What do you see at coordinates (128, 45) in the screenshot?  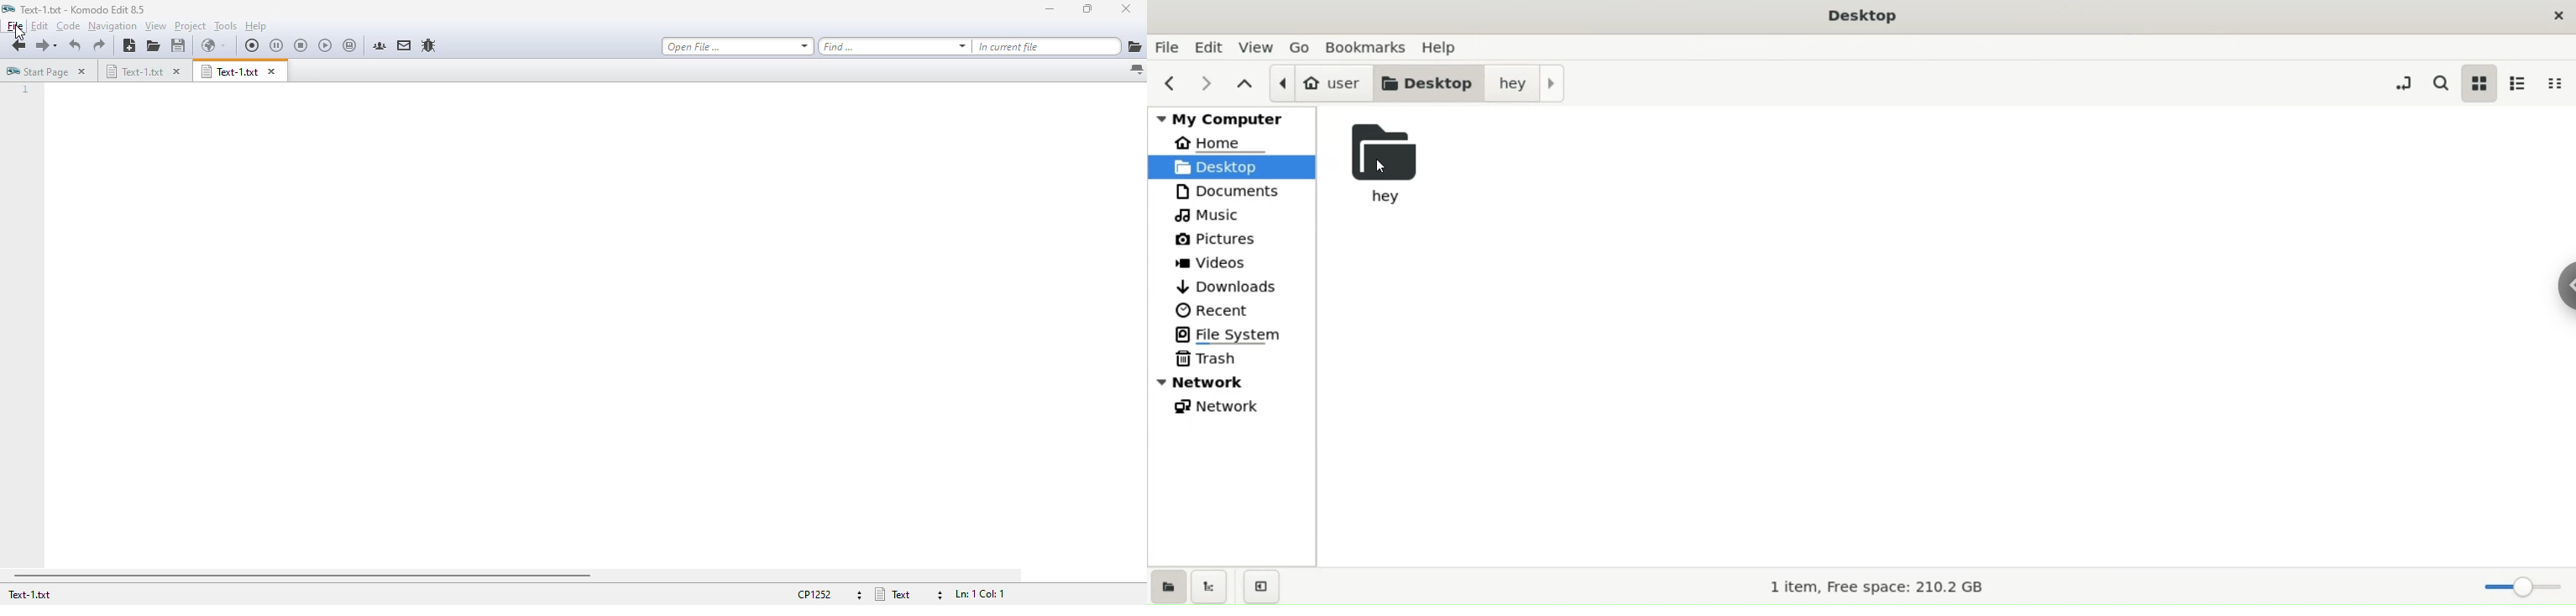 I see `new file using default language` at bounding box center [128, 45].